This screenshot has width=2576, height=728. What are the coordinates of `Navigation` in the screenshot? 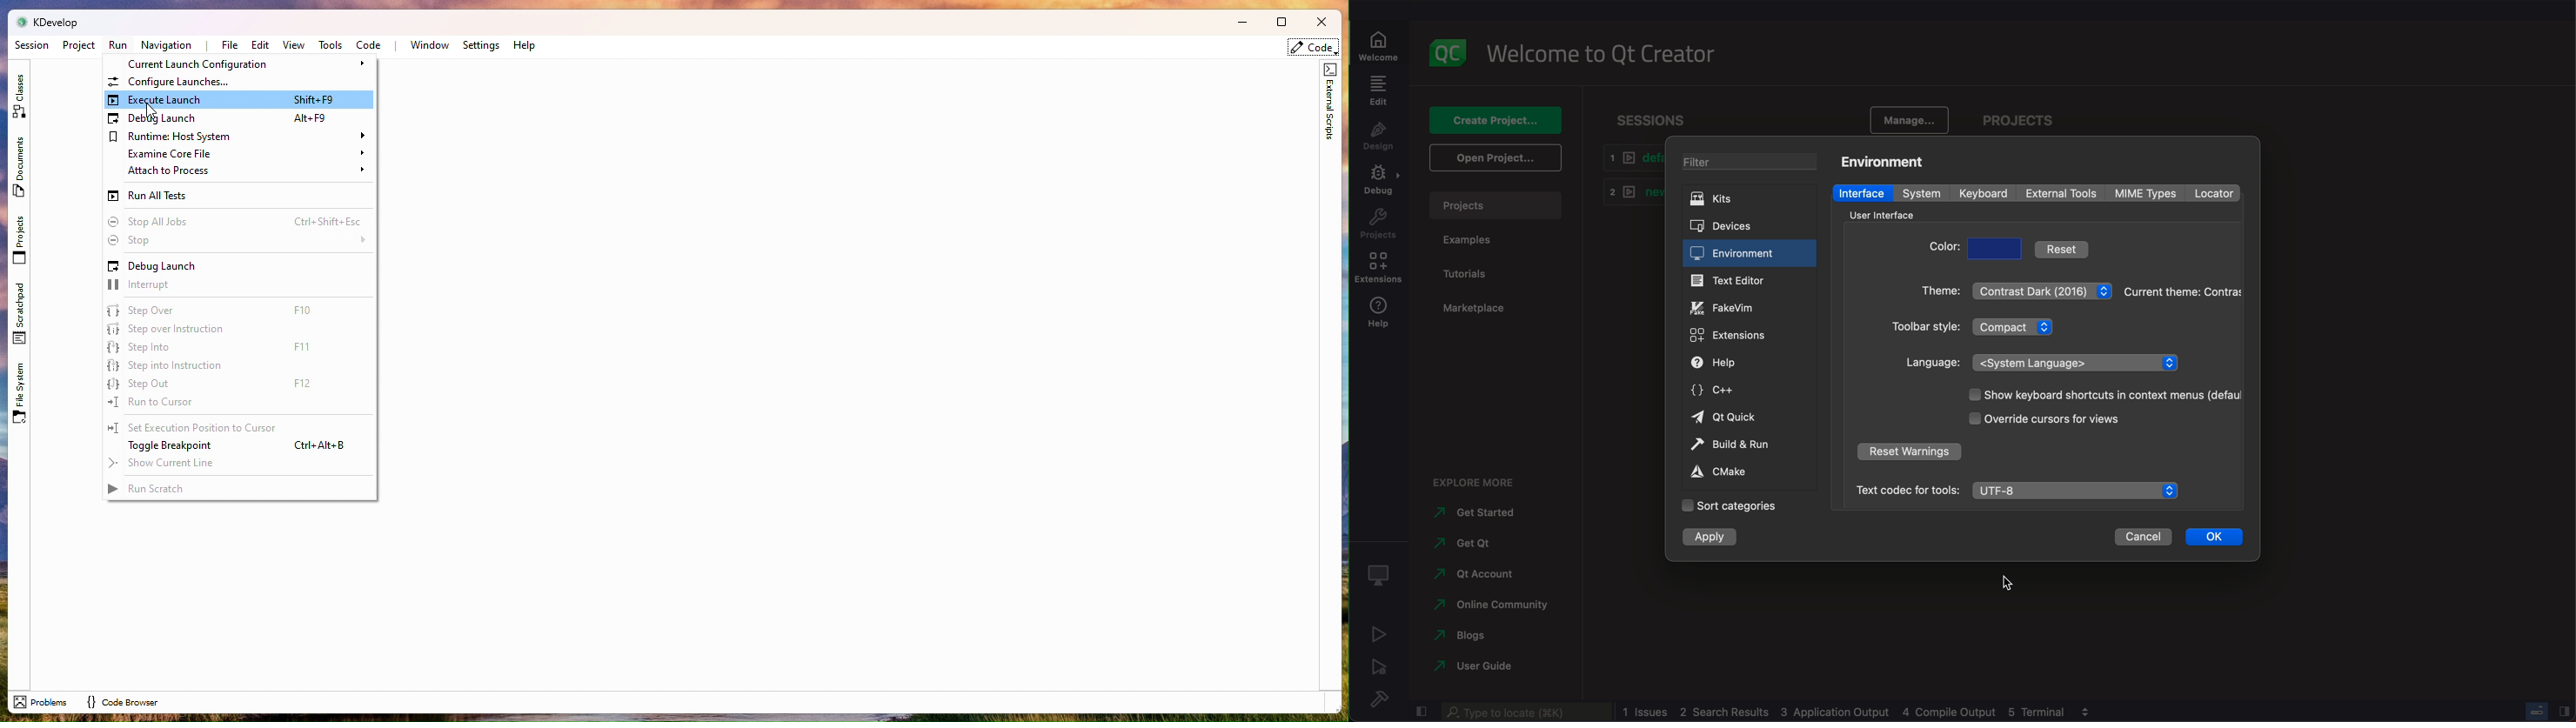 It's located at (168, 45).